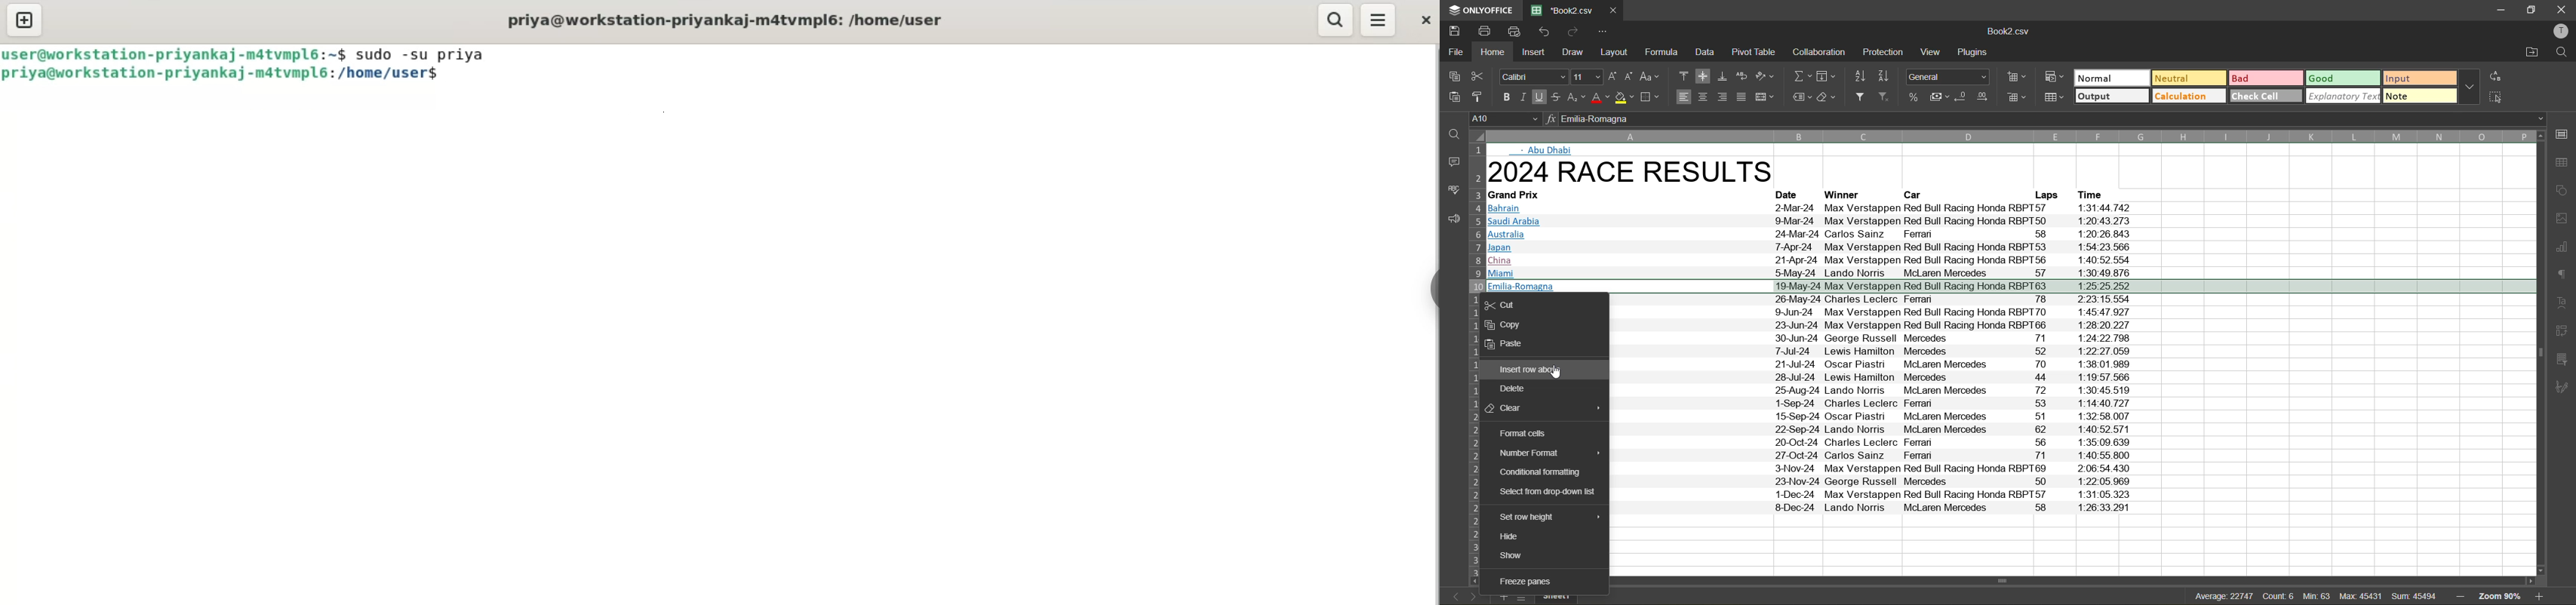 Image resolution: width=2576 pixels, height=616 pixels. What do you see at coordinates (1983, 98) in the screenshot?
I see `increase decimal` at bounding box center [1983, 98].